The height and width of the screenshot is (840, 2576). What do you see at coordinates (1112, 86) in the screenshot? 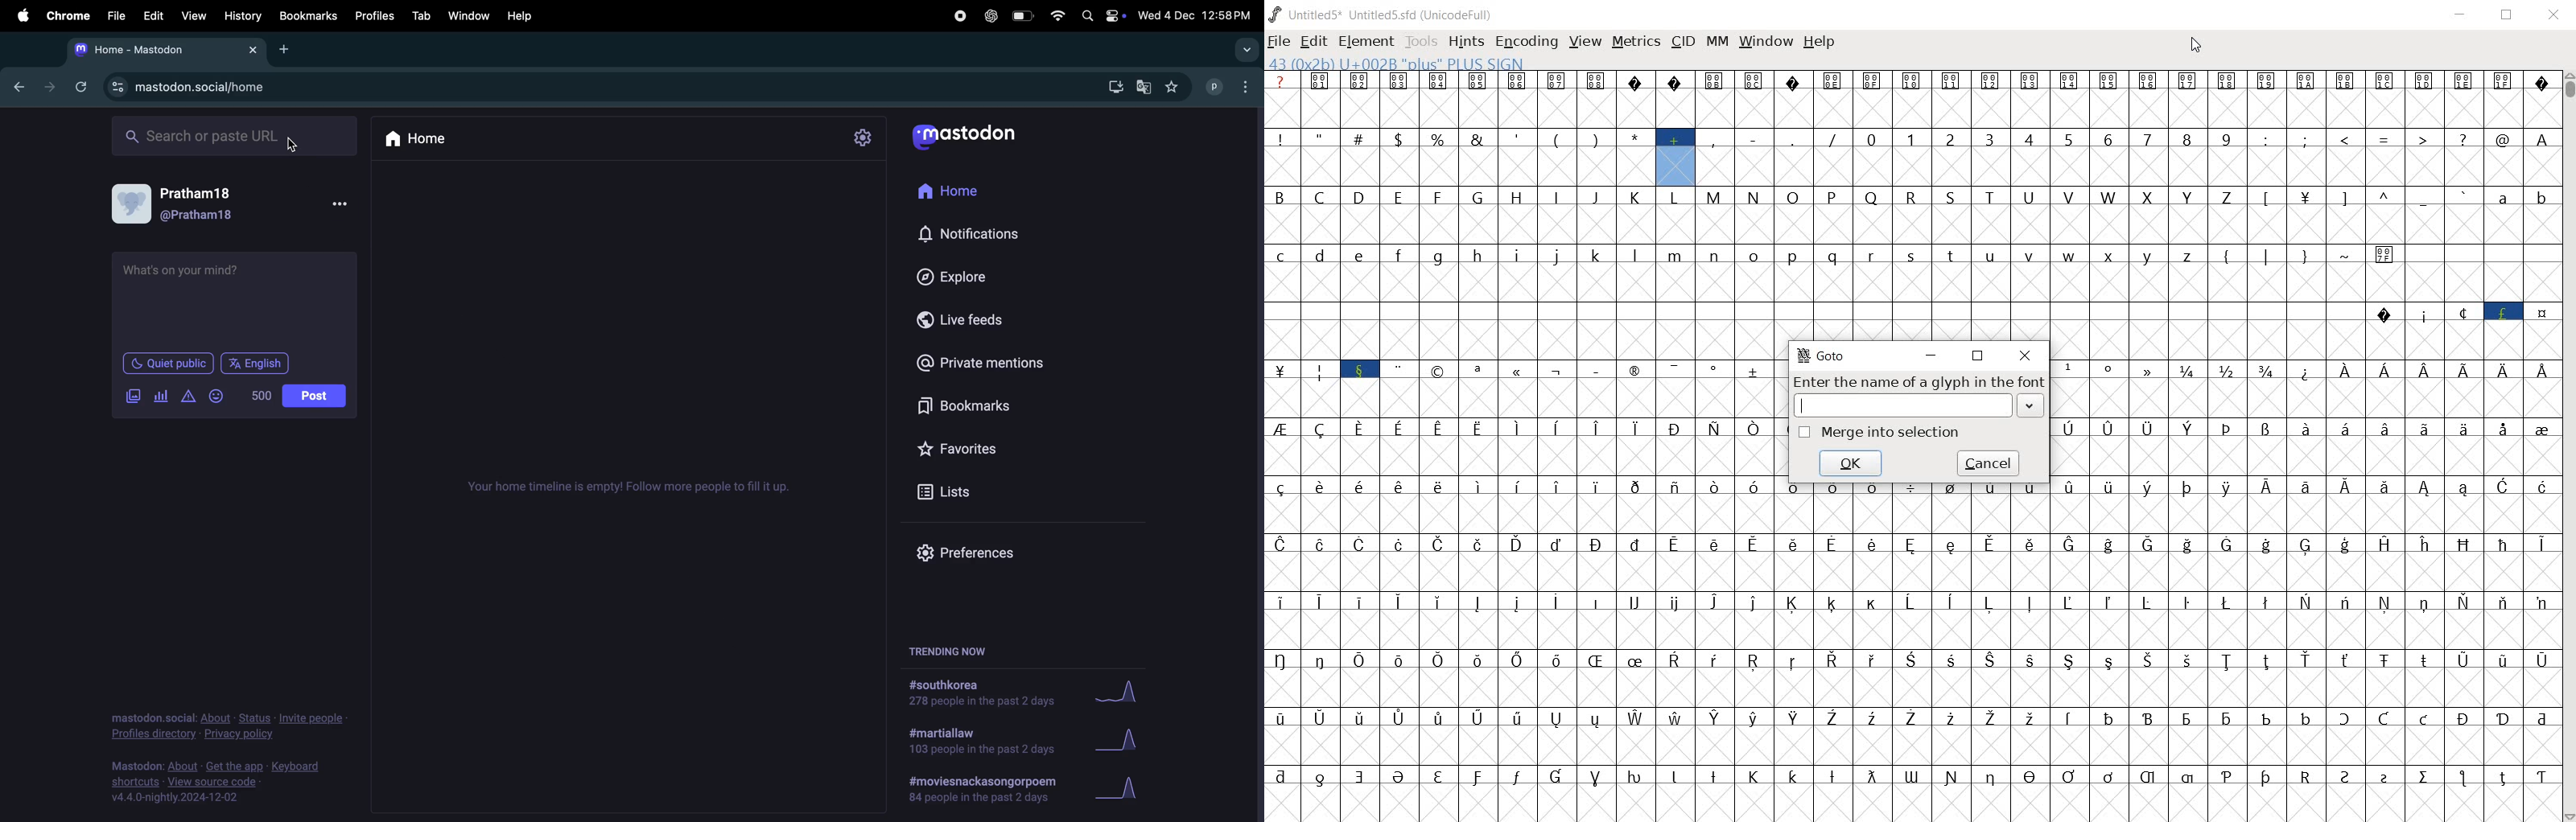
I see `download` at bounding box center [1112, 86].